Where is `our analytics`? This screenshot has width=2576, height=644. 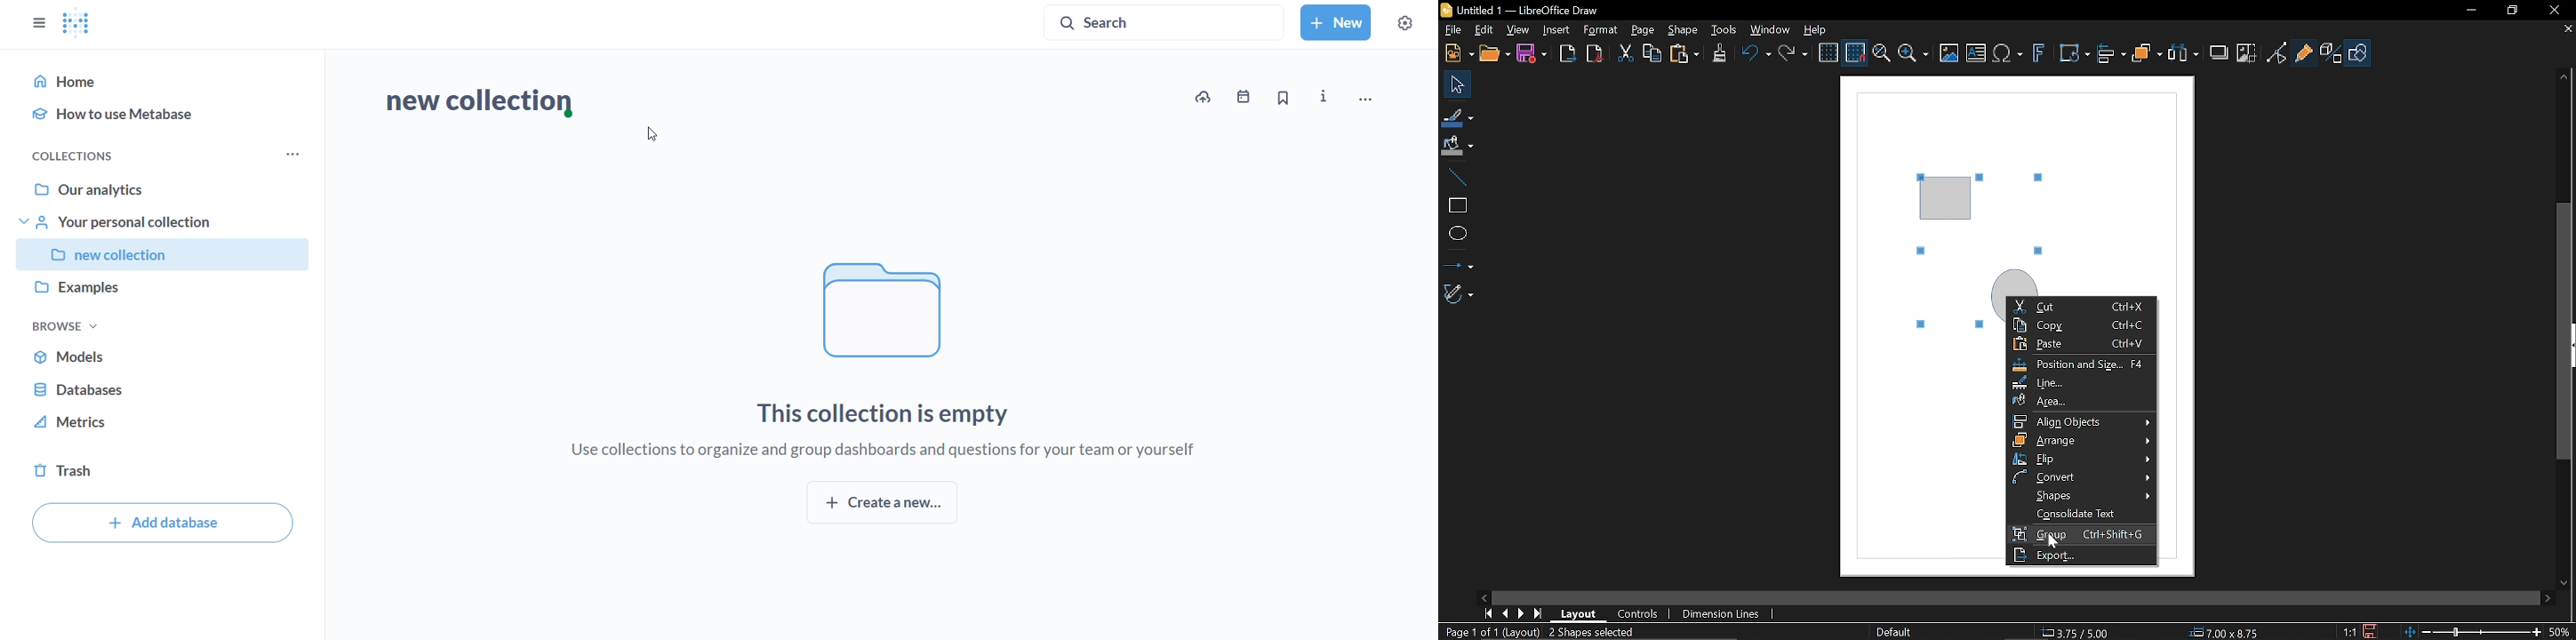 our analytics is located at coordinates (165, 190).